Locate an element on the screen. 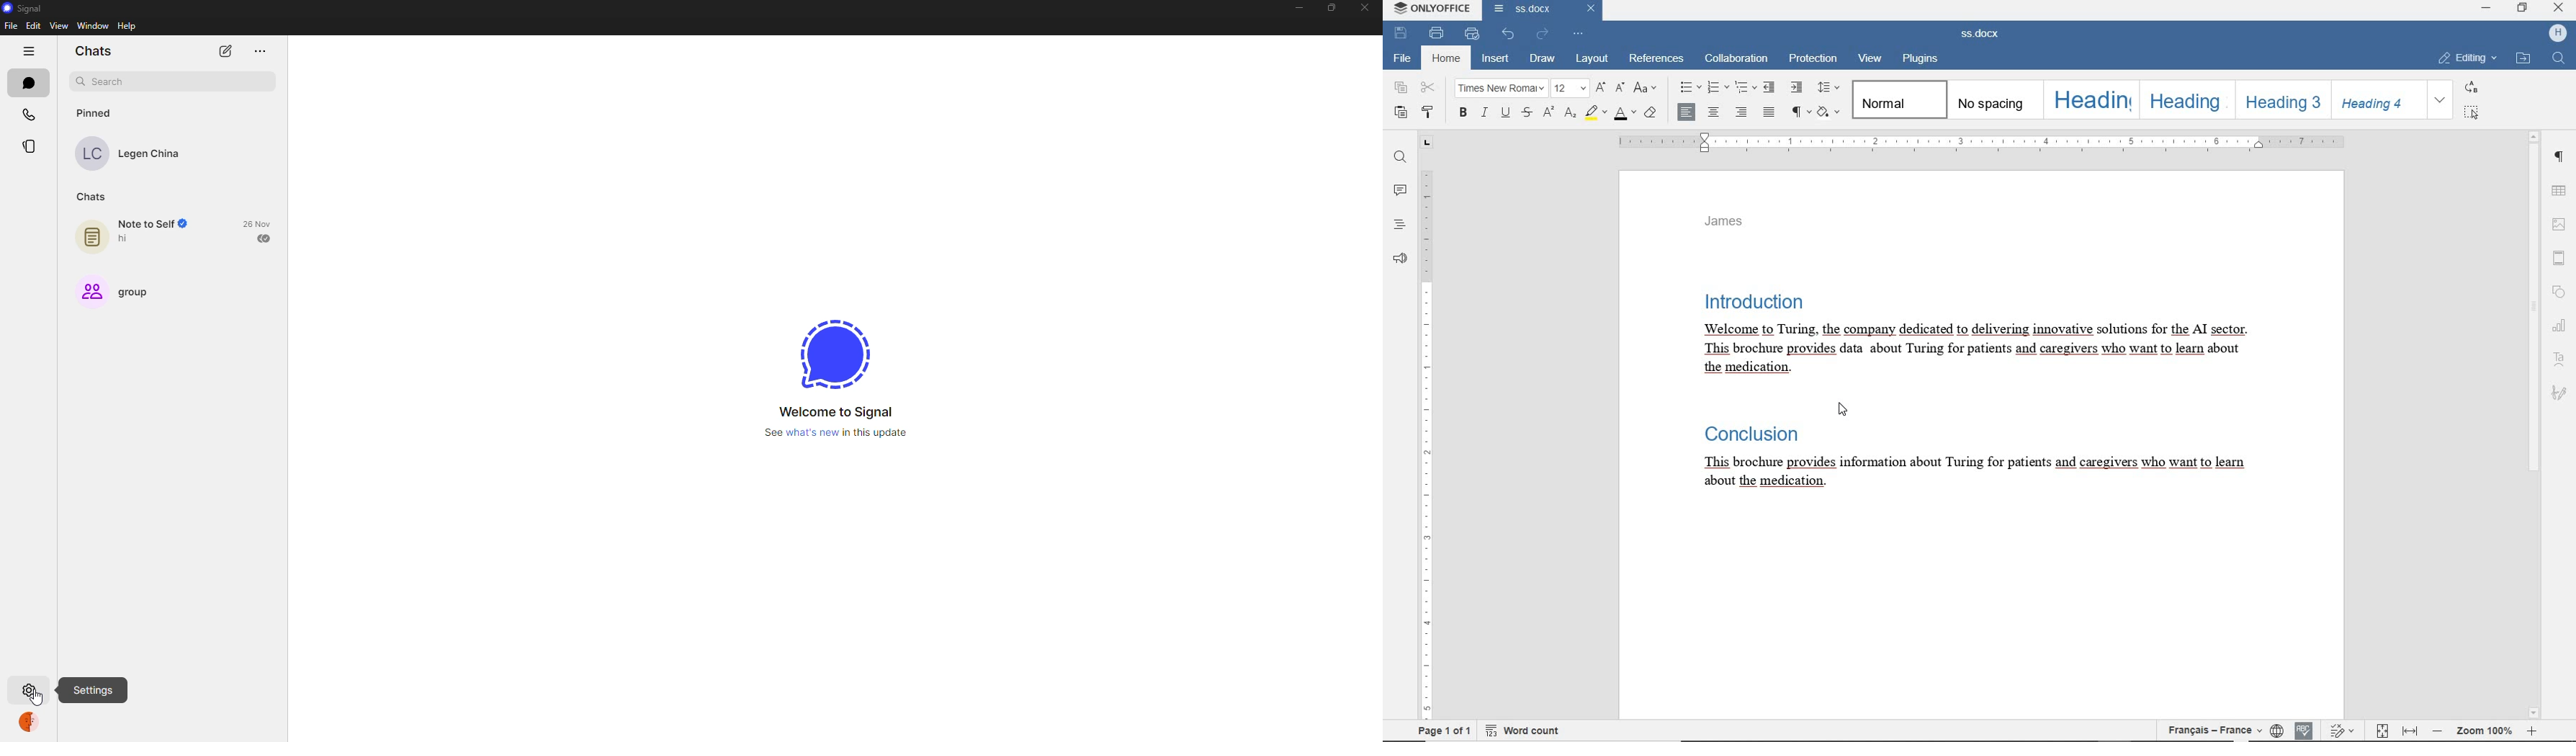  ZOOM OUT OR ZOOM IN is located at coordinates (2487, 730).